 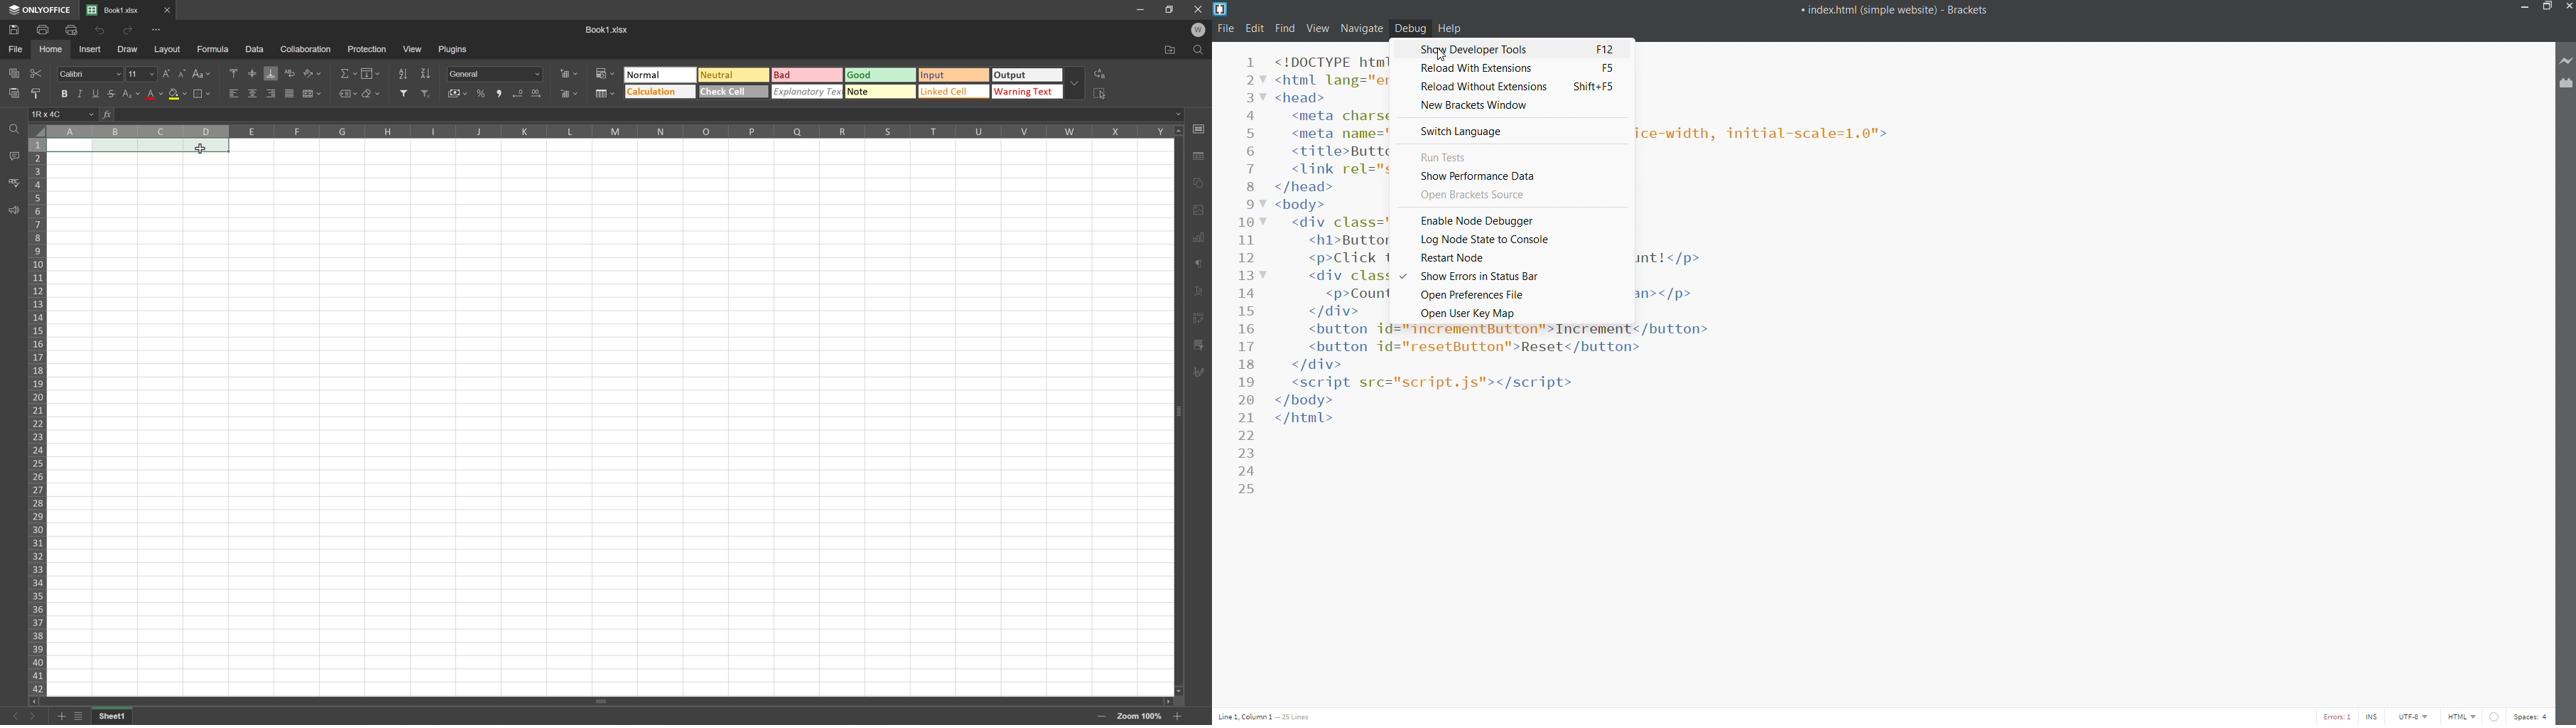 I want to click on Calculation, so click(x=660, y=92).